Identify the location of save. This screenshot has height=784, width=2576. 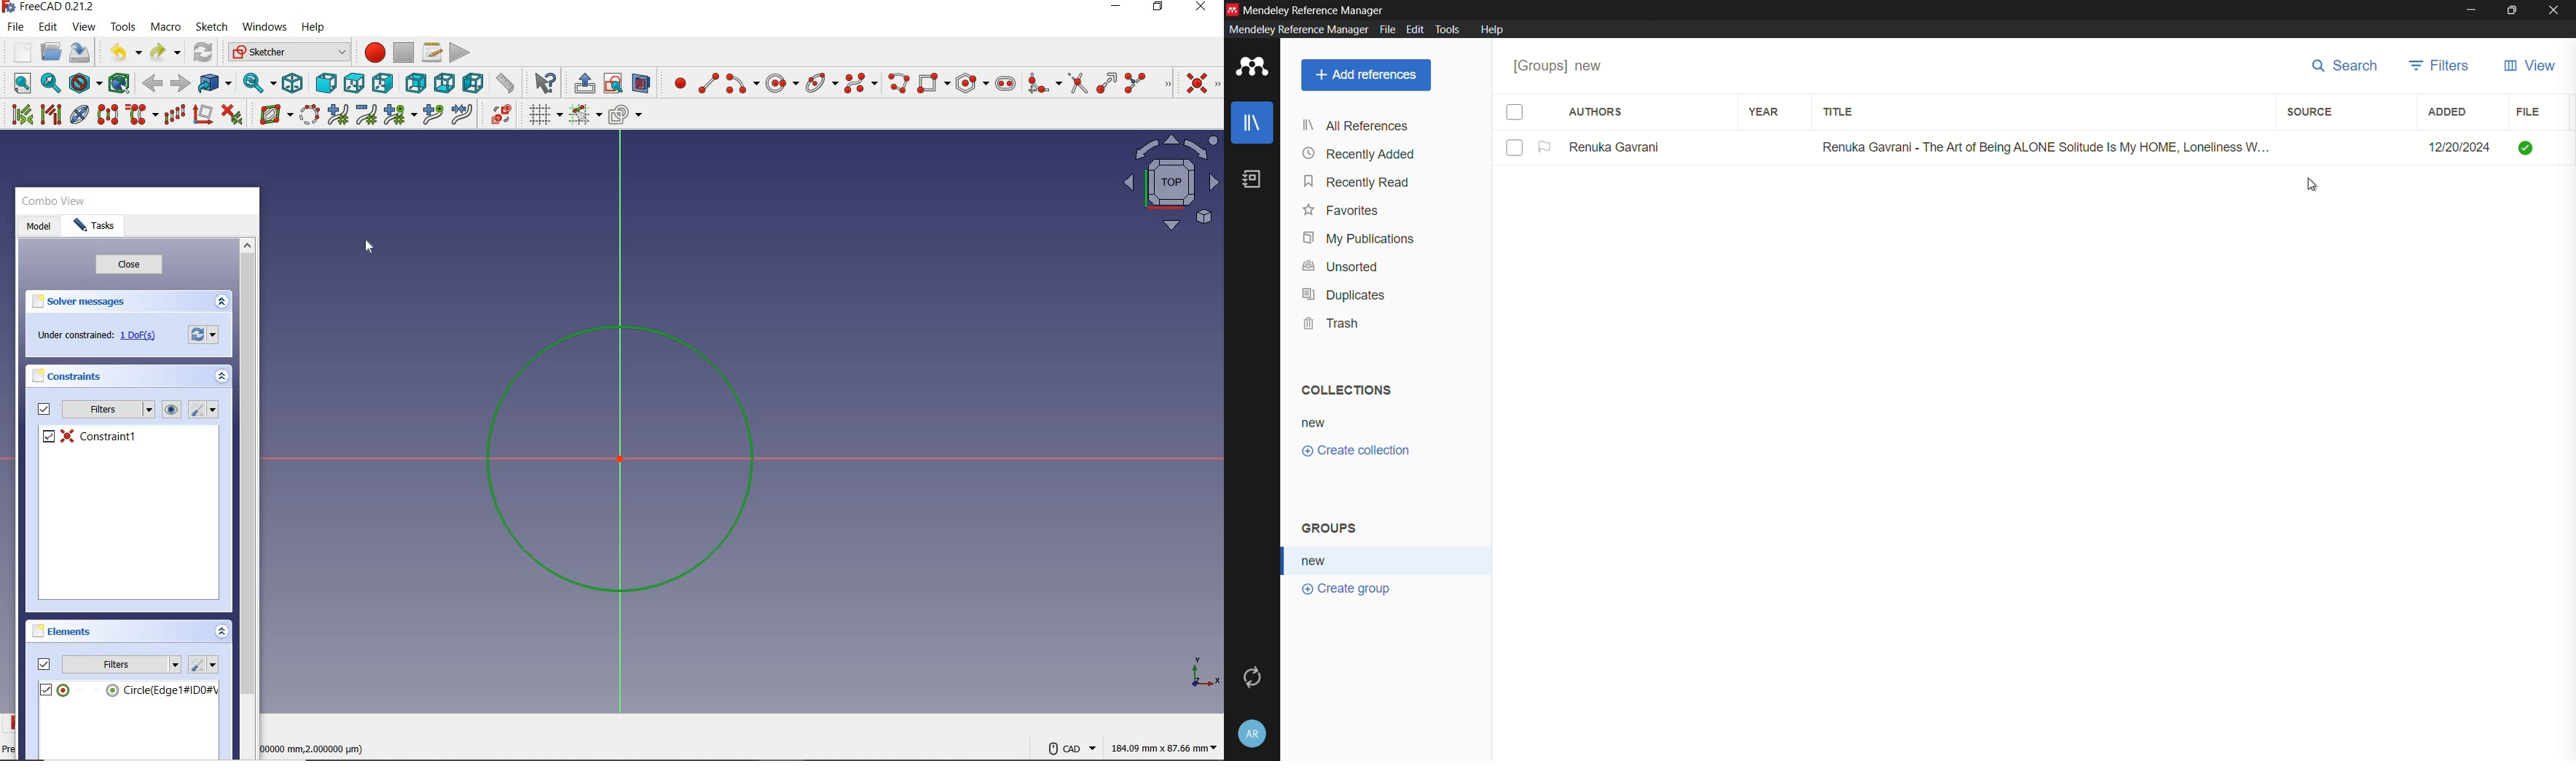
(79, 52).